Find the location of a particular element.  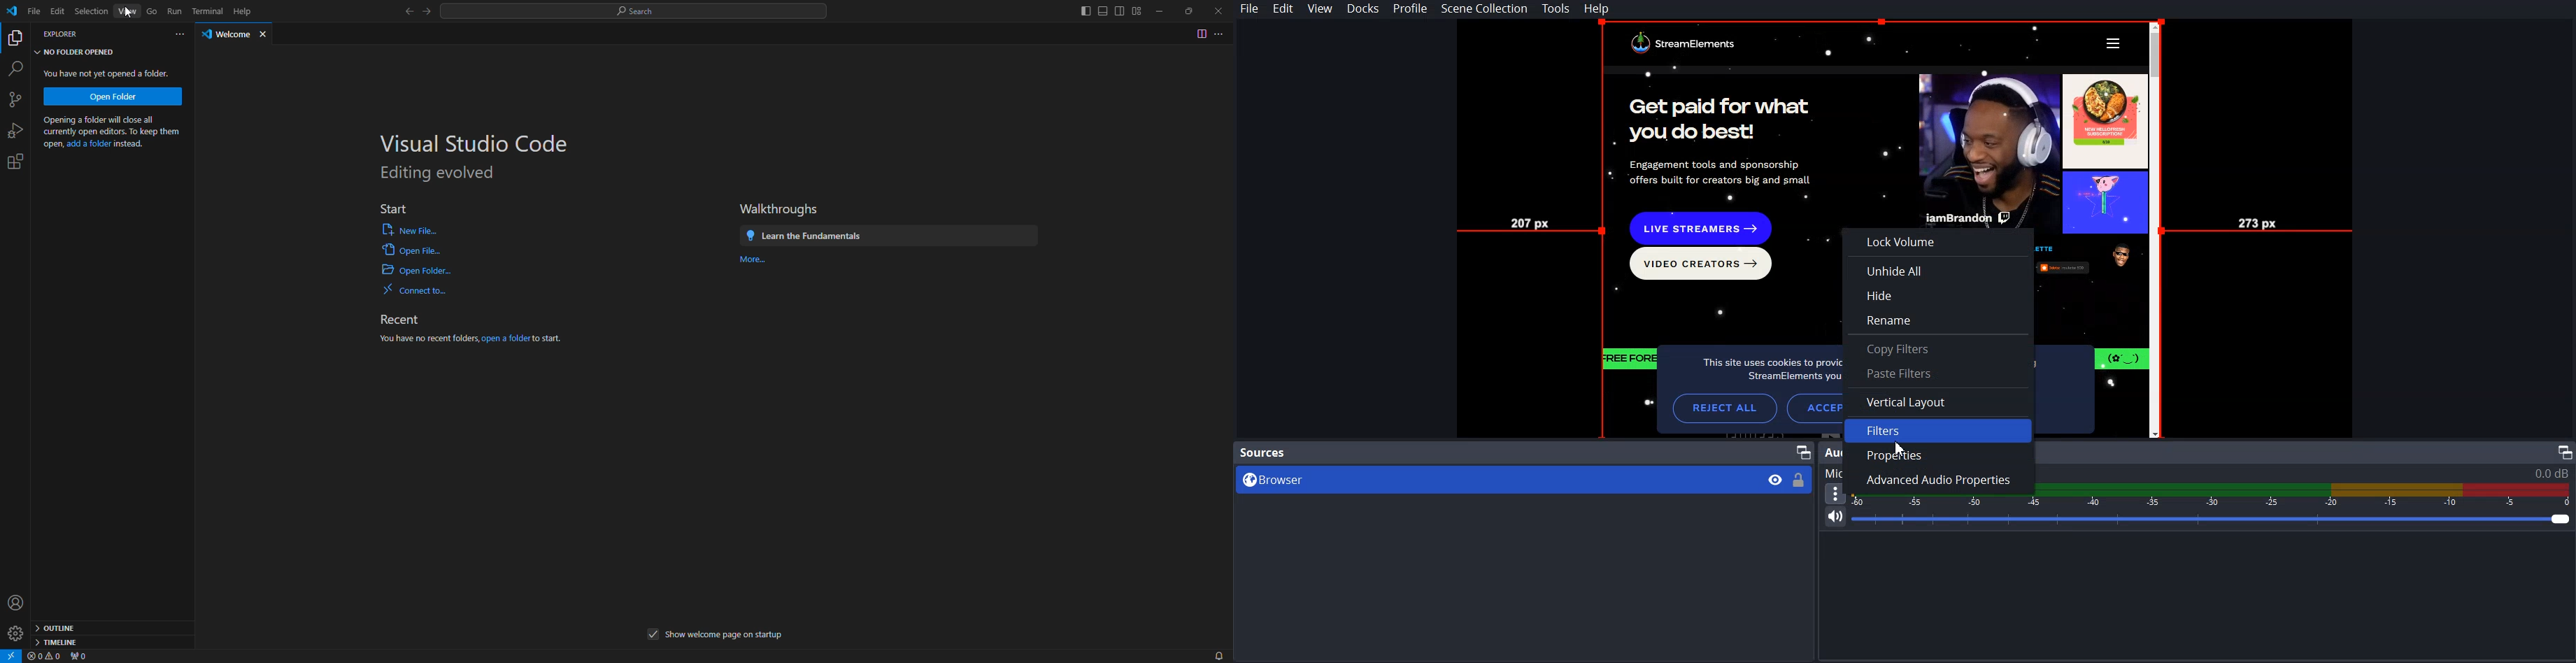

Advanced Audio Properties is located at coordinates (1937, 481).